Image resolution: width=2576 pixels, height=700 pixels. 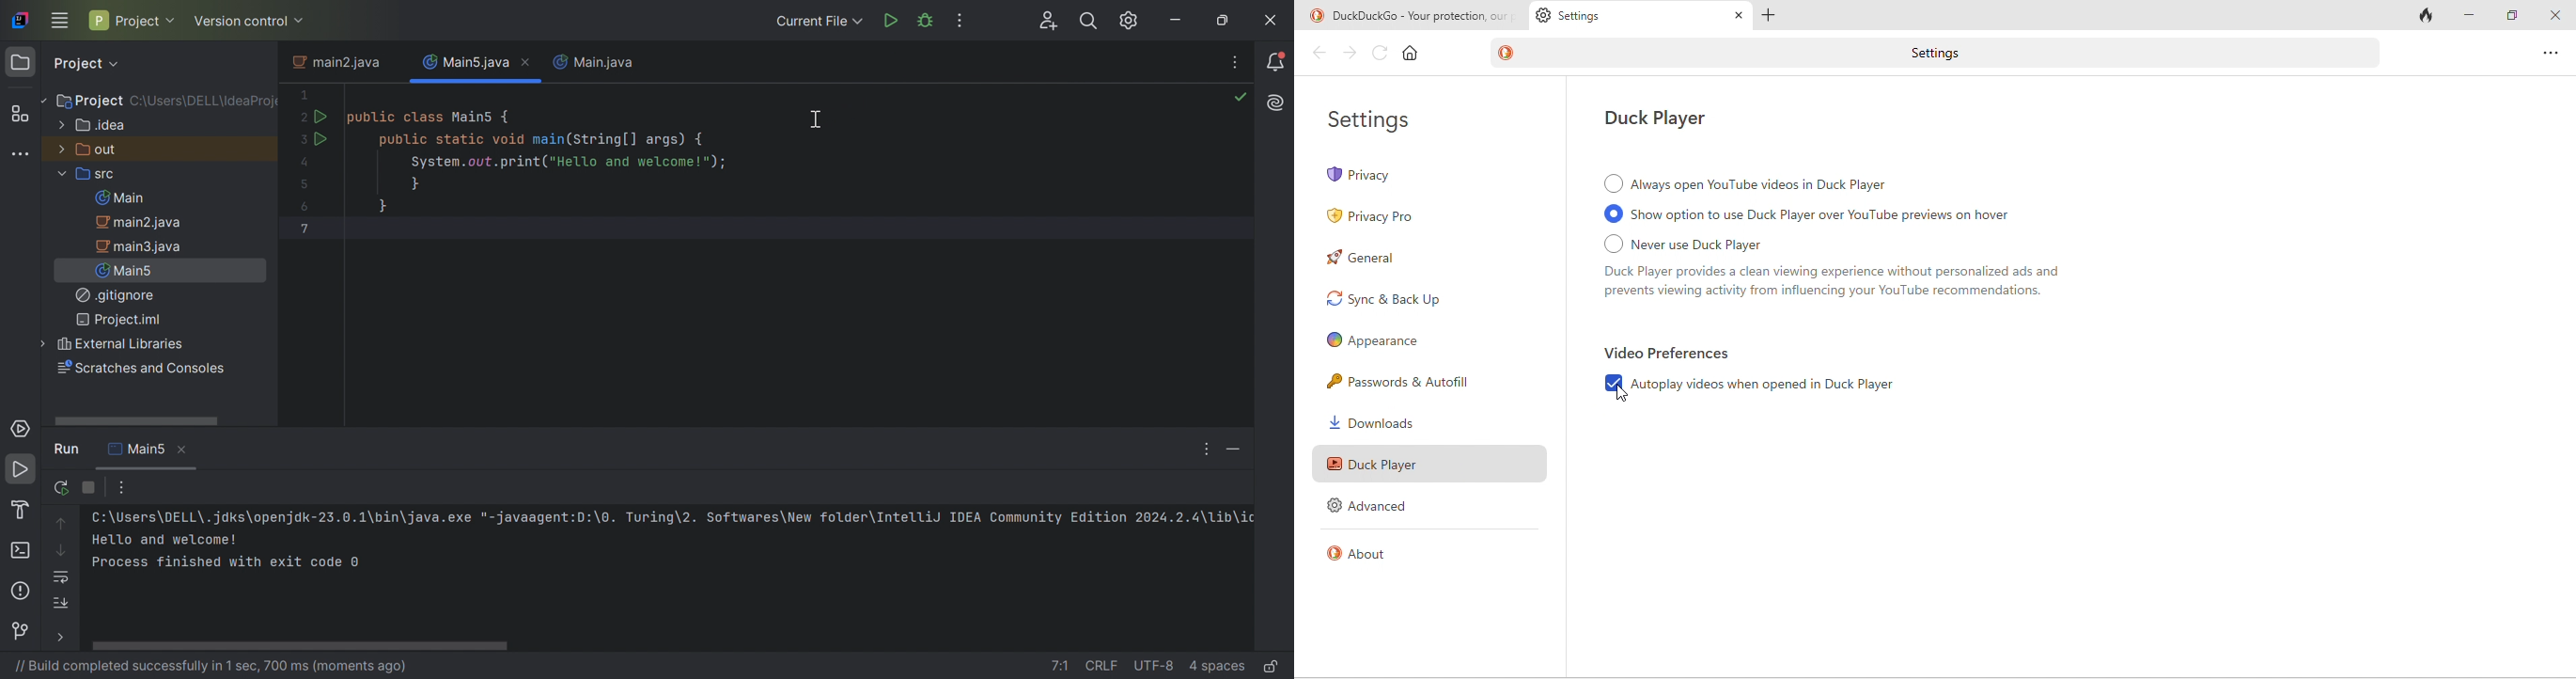 What do you see at coordinates (138, 448) in the screenshot?
I see `Main5` at bounding box center [138, 448].